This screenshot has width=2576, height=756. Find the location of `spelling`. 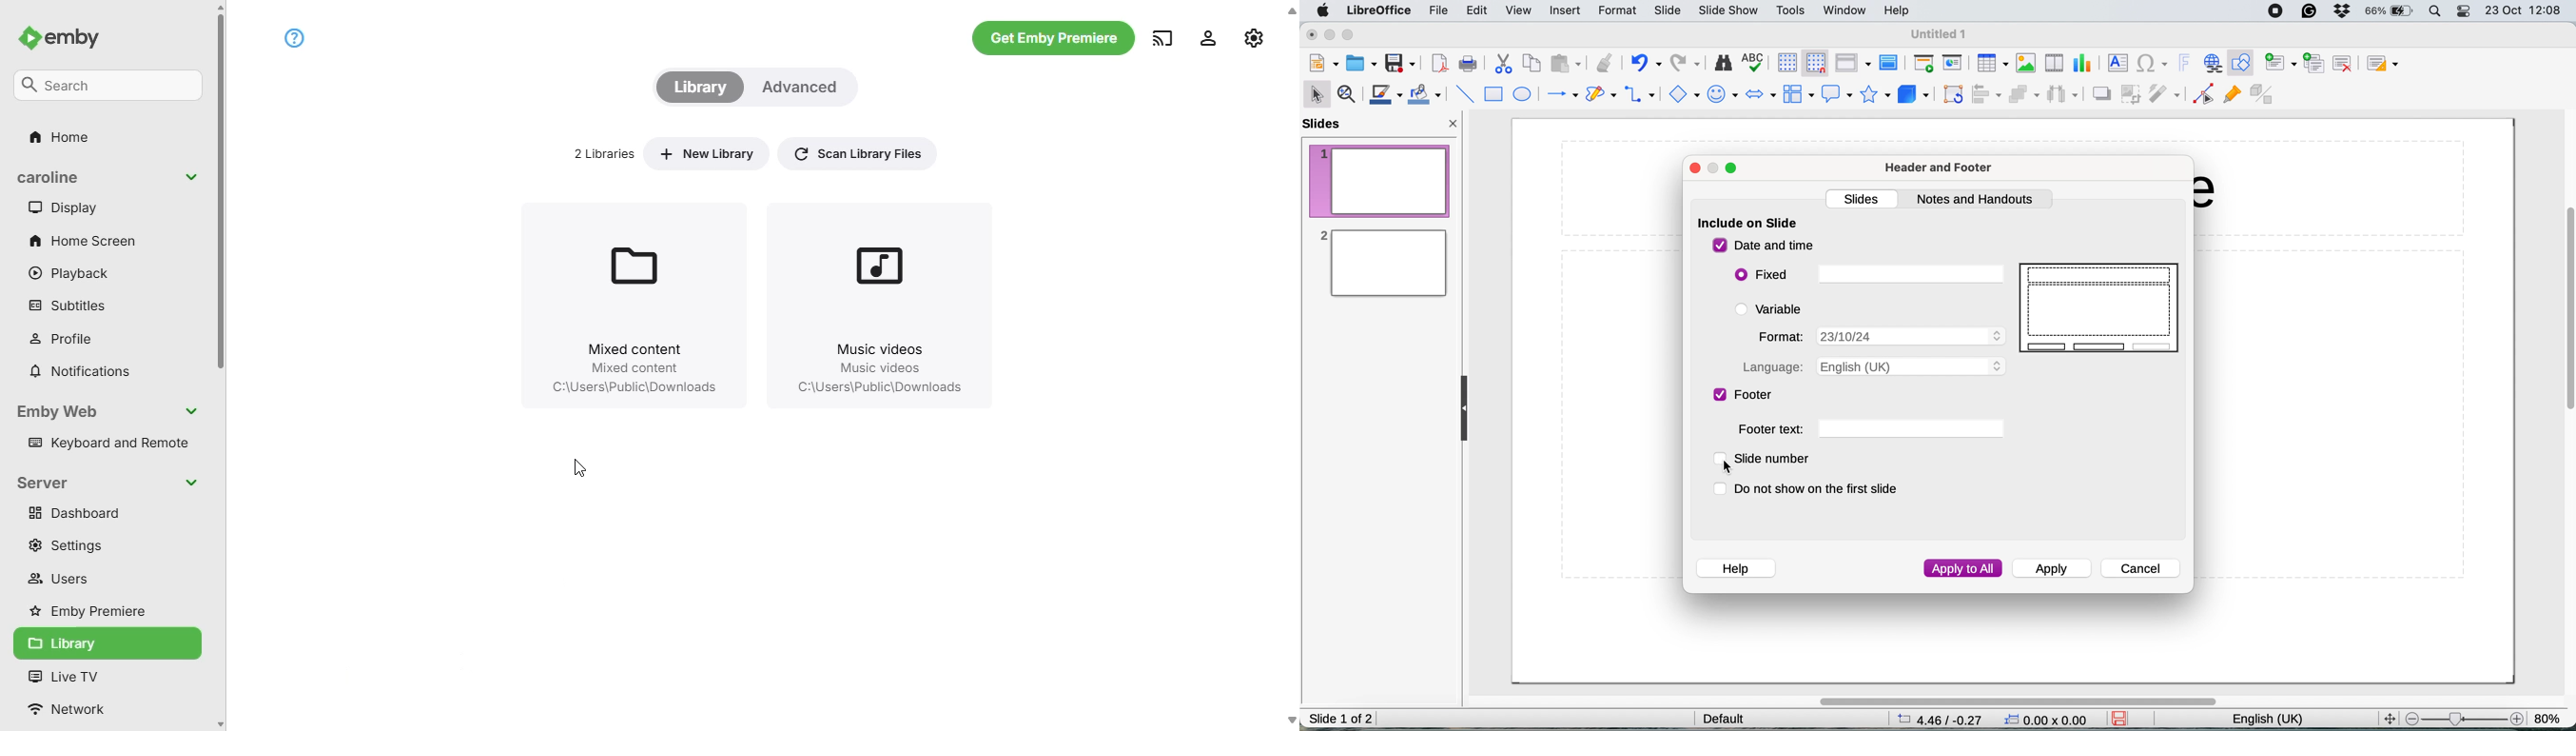

spelling is located at coordinates (1755, 60).